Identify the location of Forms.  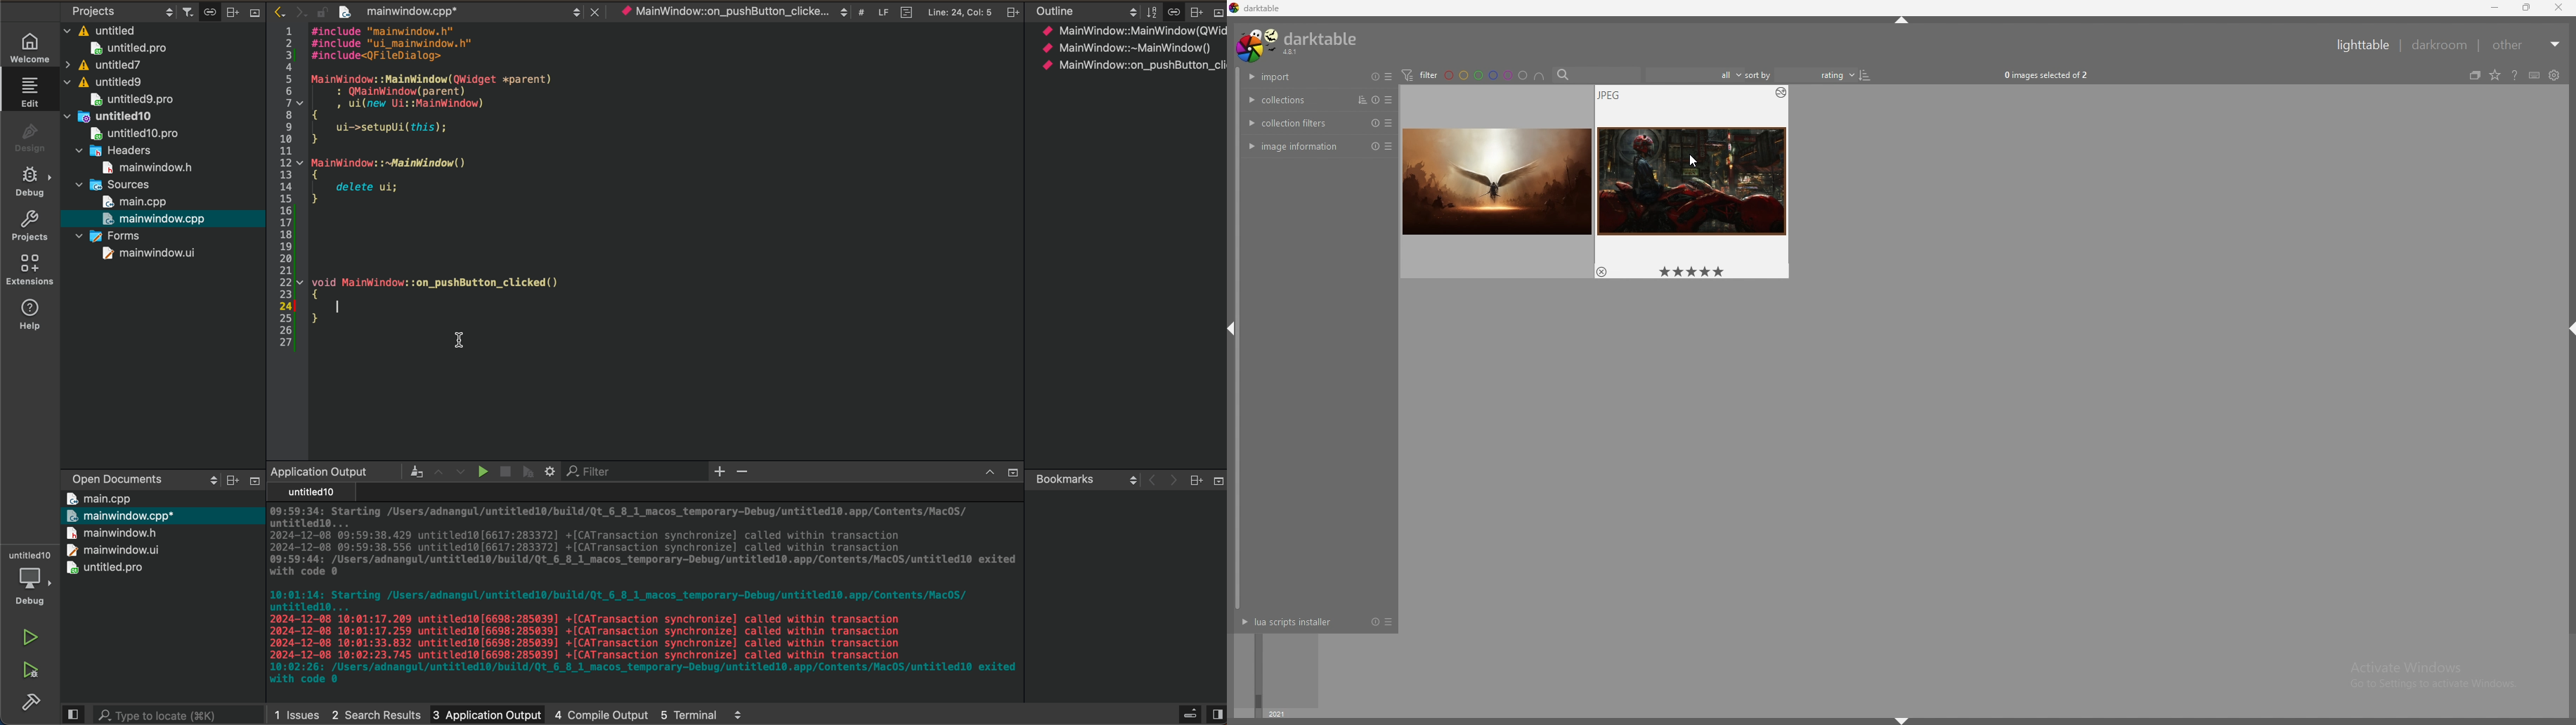
(108, 234).